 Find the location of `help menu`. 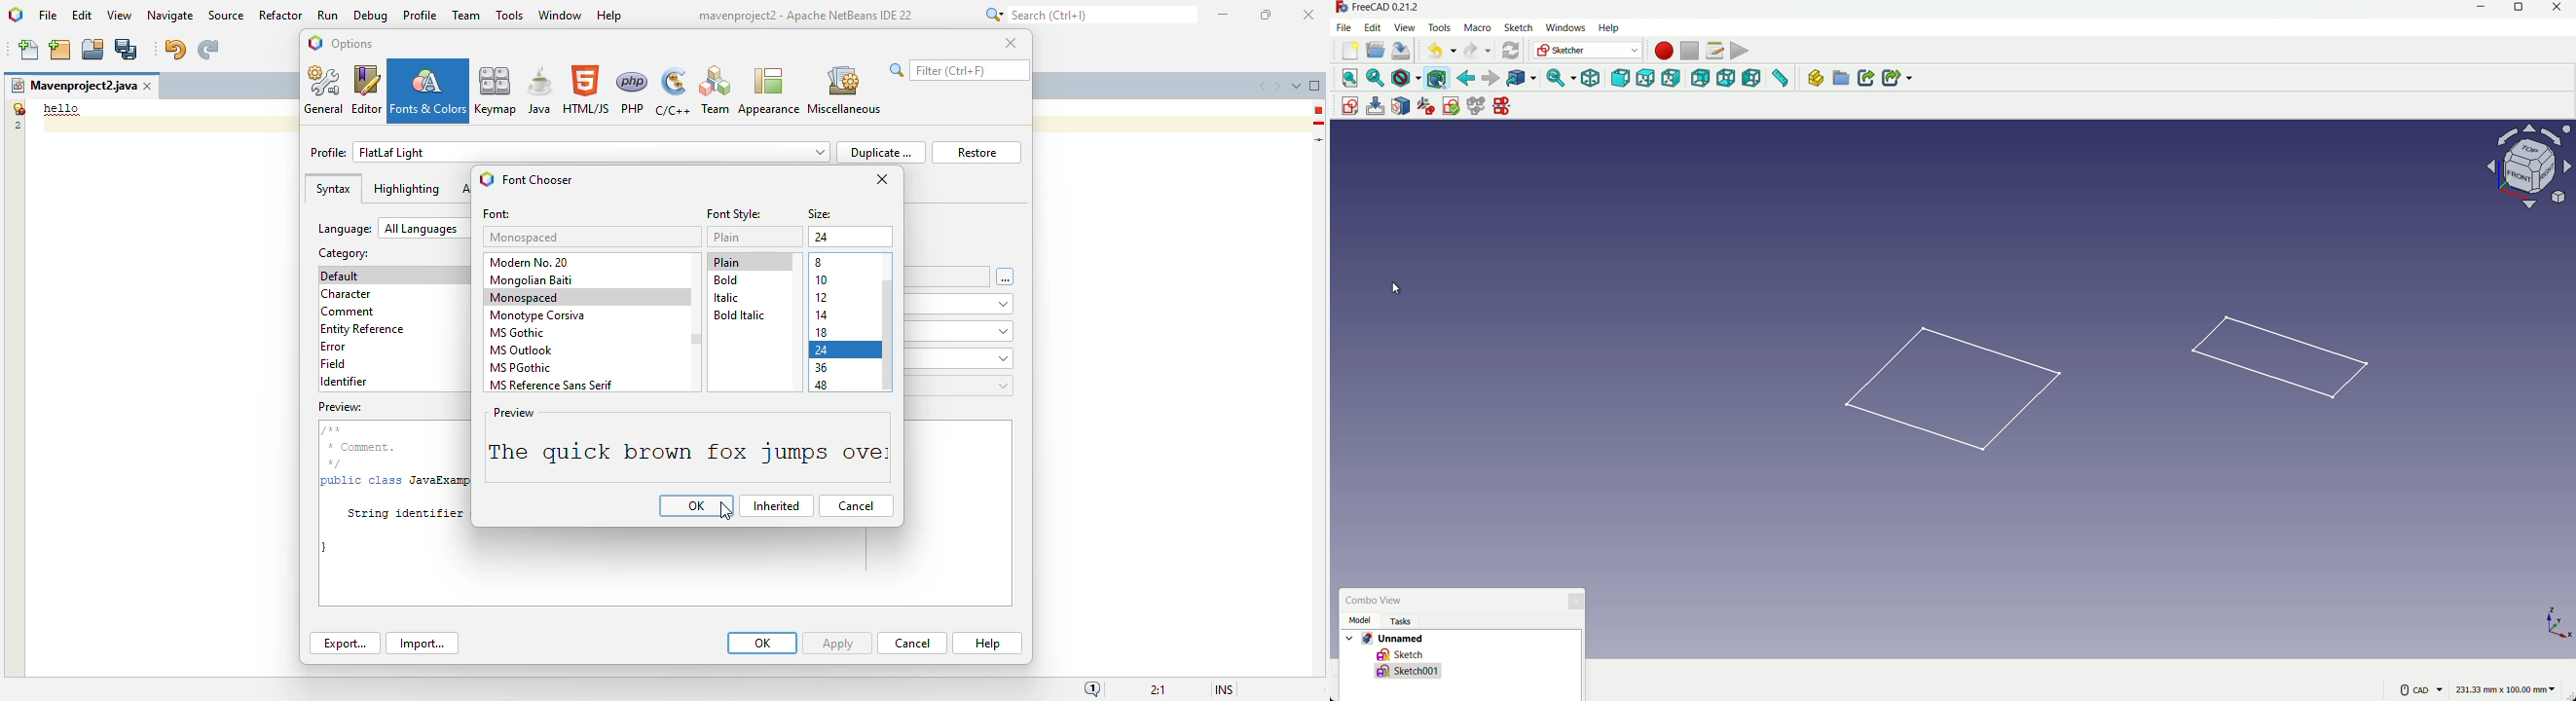

help menu is located at coordinates (1613, 29).